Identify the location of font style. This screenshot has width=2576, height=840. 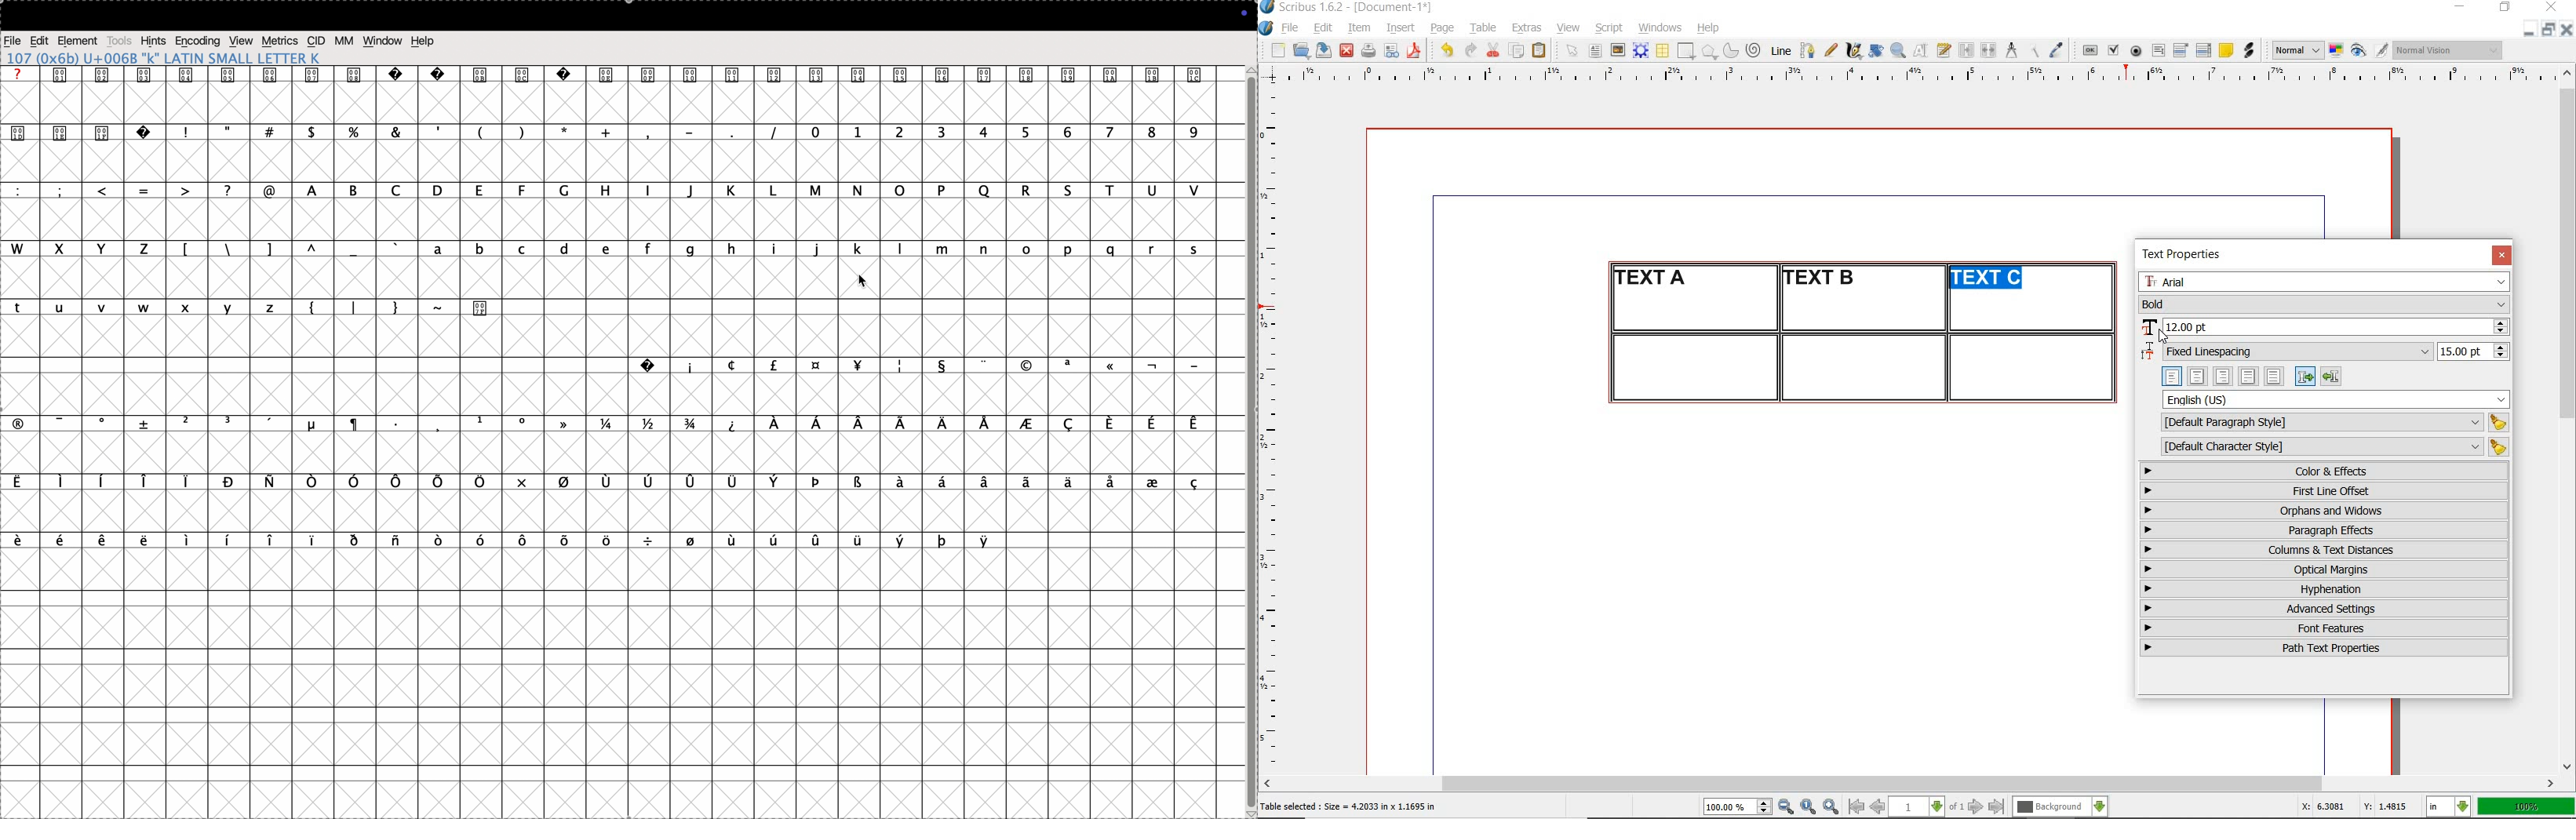
(2325, 305).